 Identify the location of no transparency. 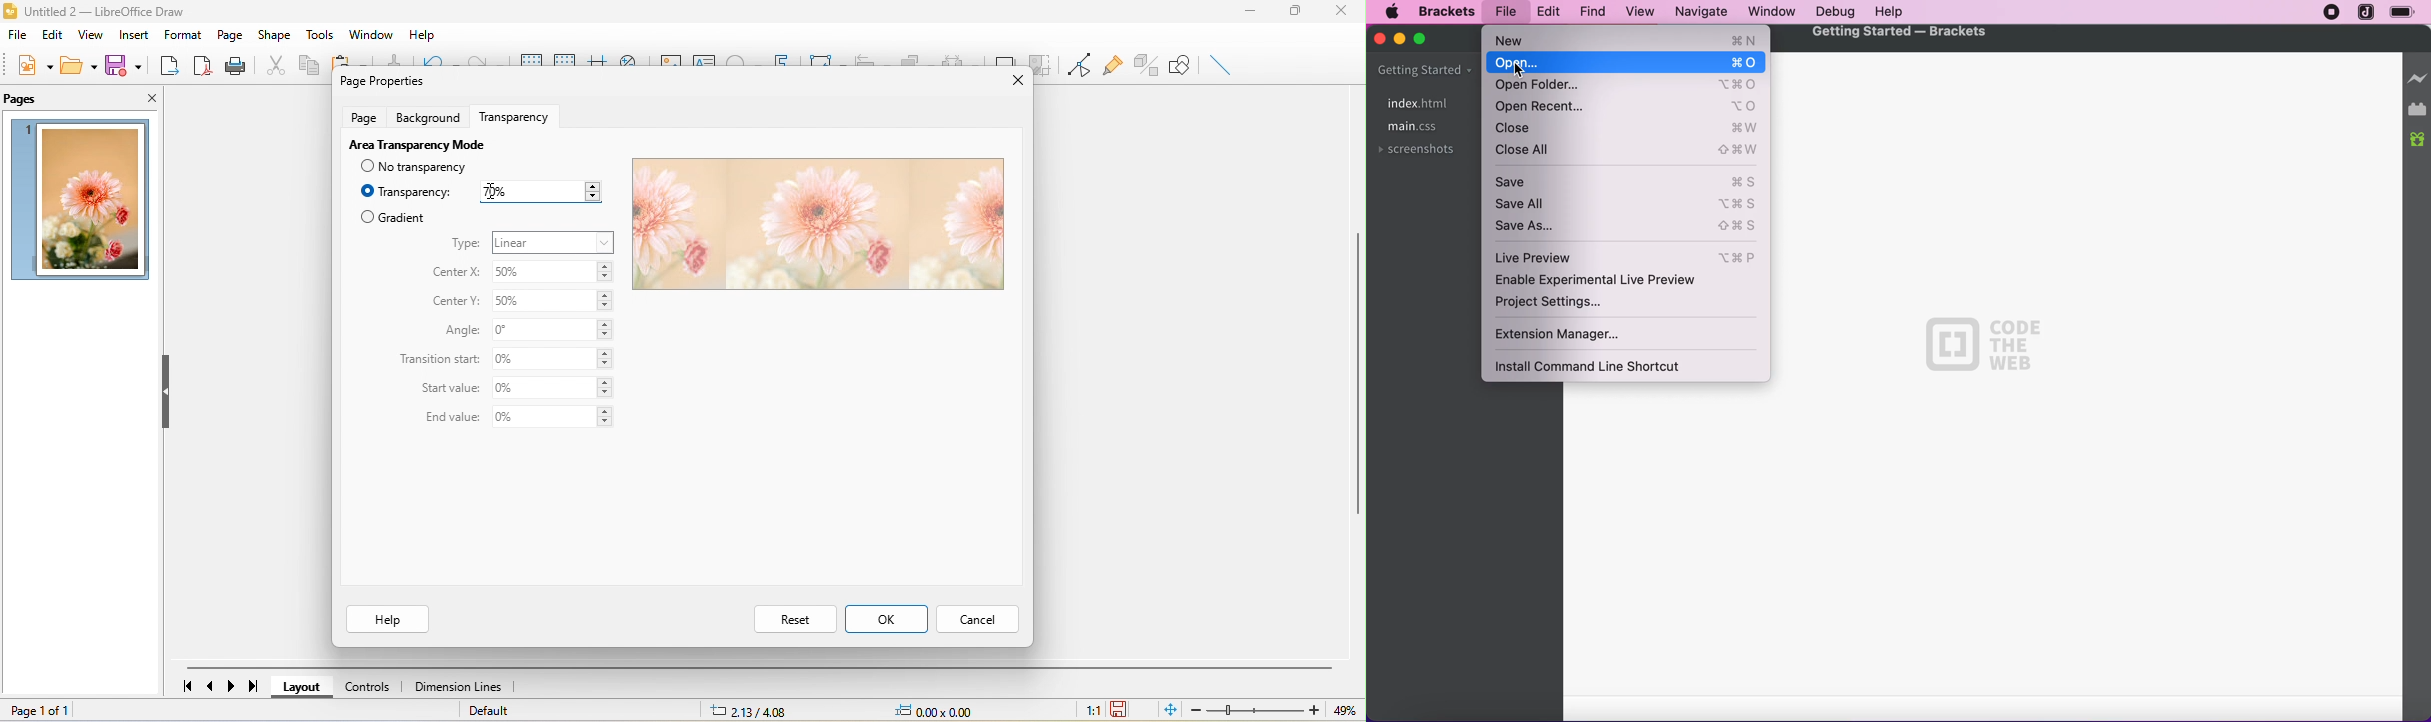
(425, 167).